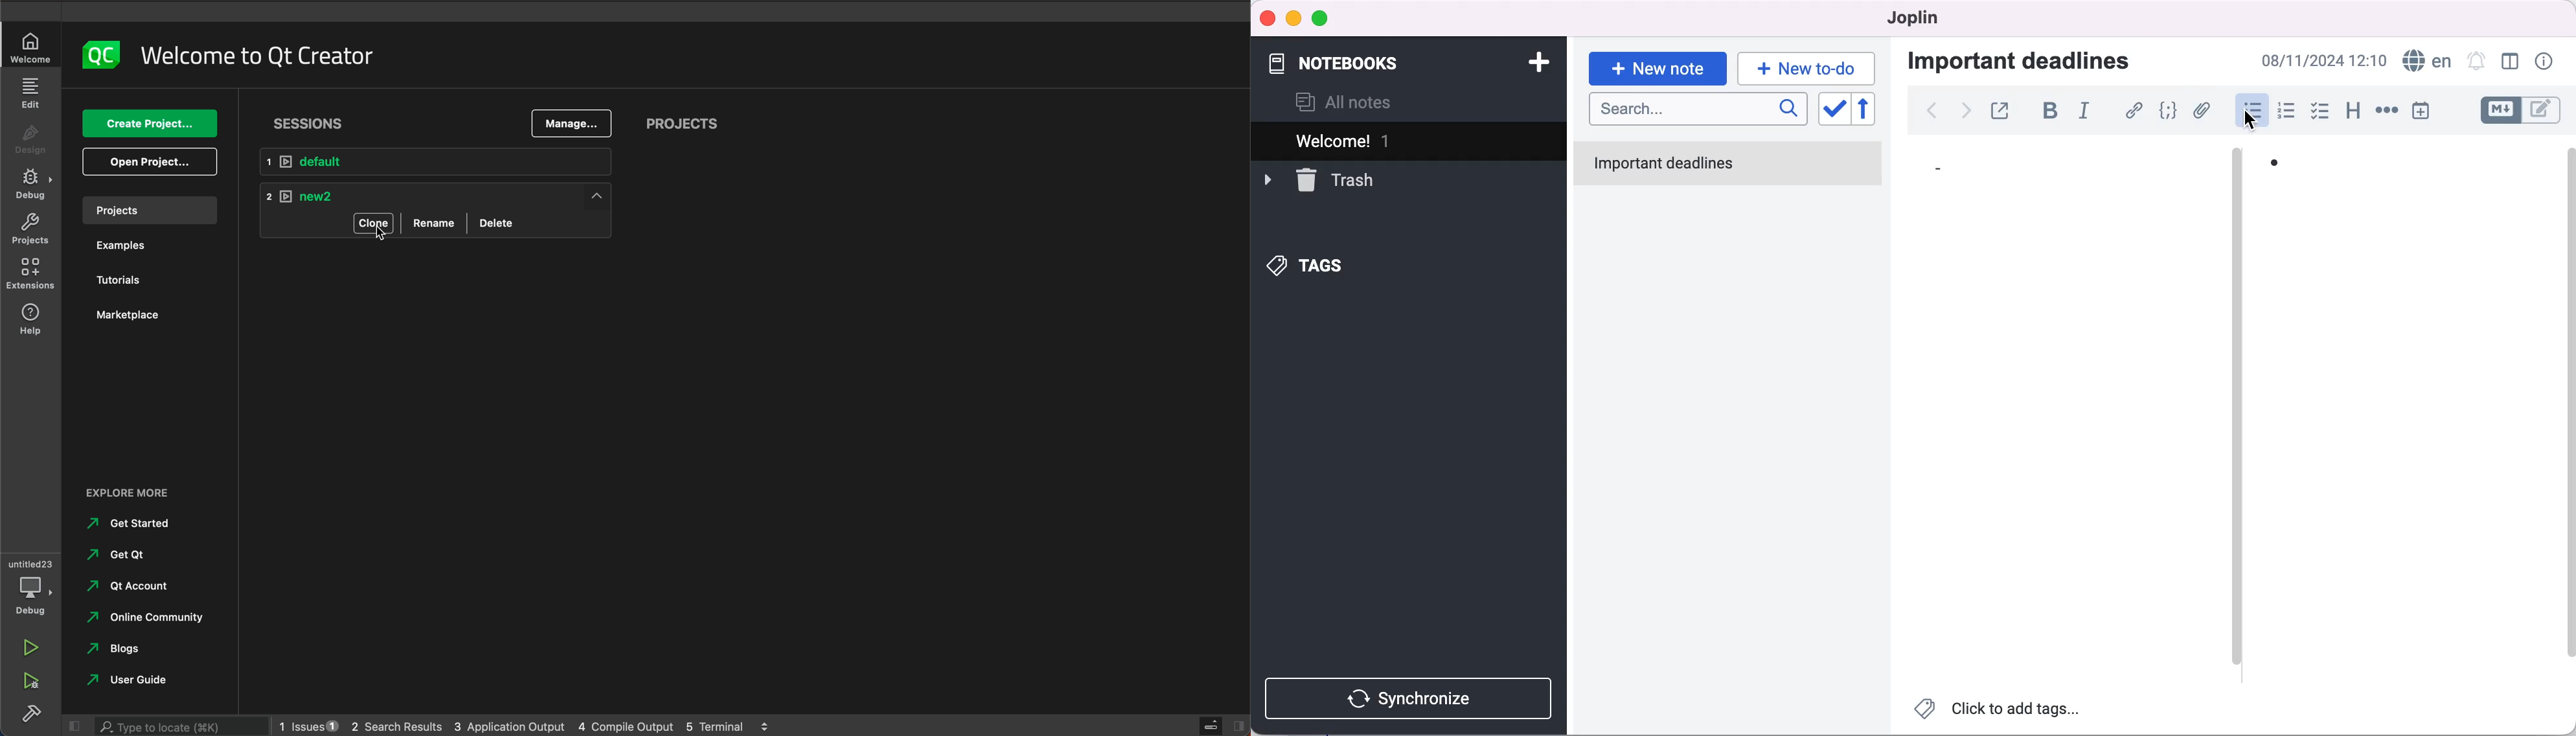  What do you see at coordinates (2248, 121) in the screenshot?
I see `Cursor` at bounding box center [2248, 121].